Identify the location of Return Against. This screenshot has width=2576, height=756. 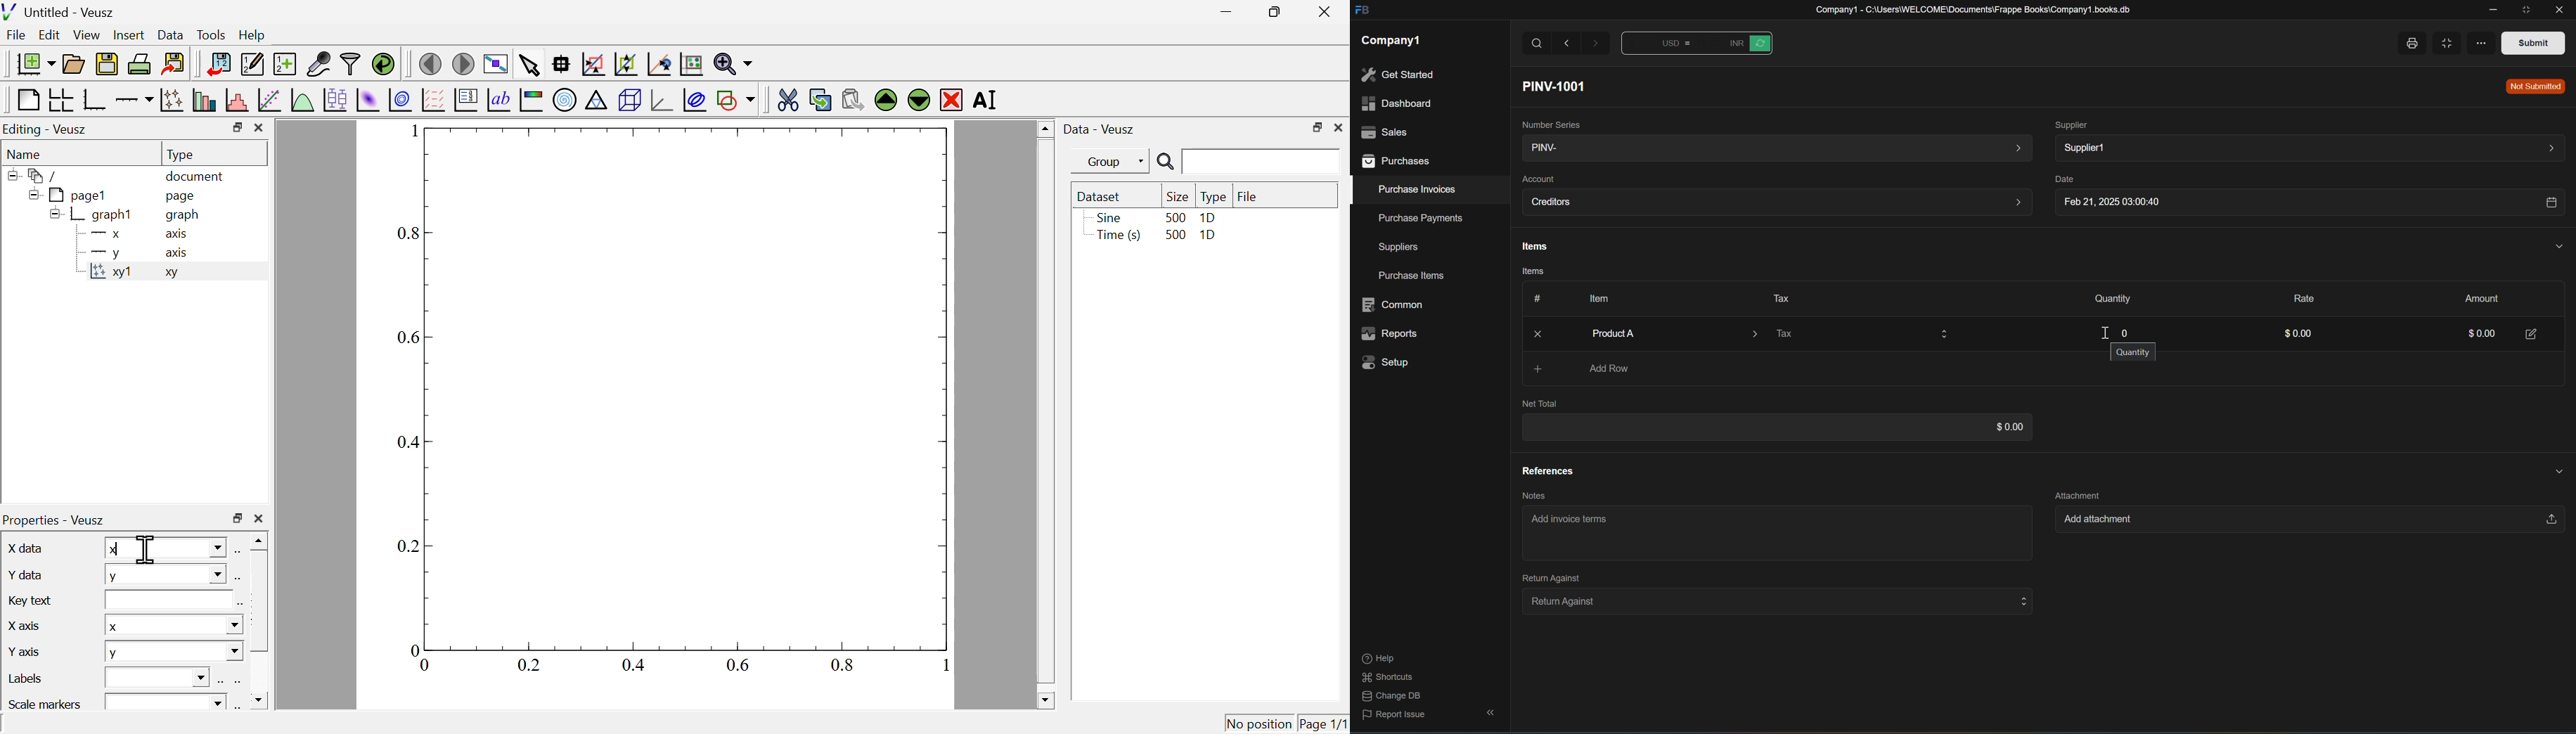
(1772, 600).